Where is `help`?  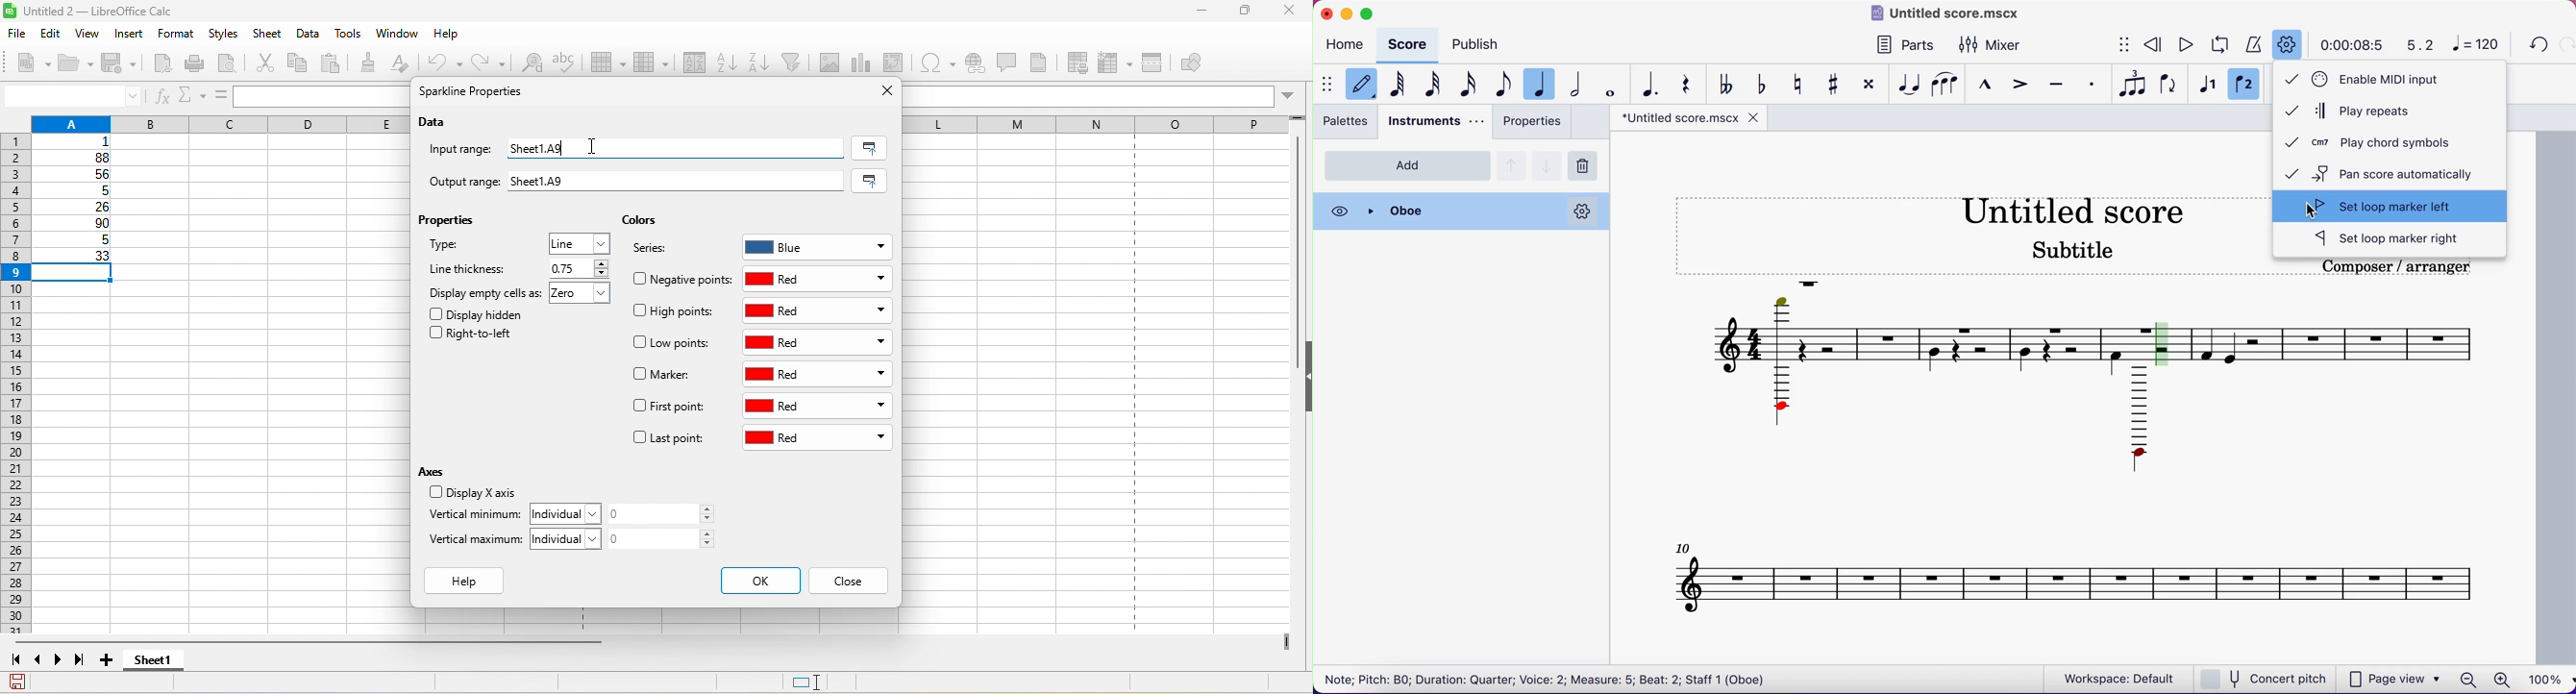 help is located at coordinates (469, 582).